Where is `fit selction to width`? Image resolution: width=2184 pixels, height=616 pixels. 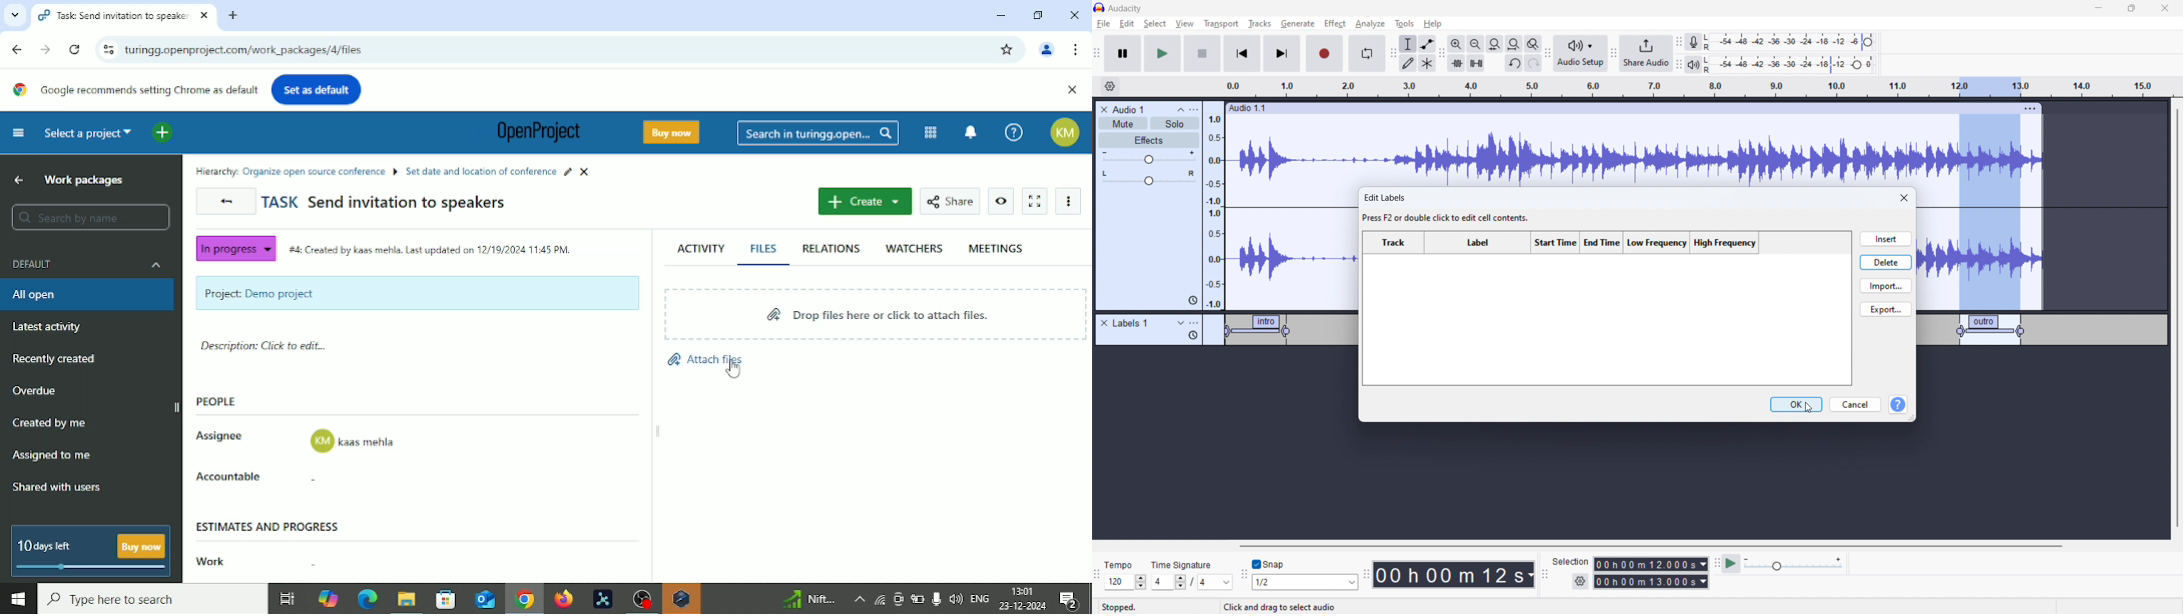 fit selction to width is located at coordinates (1495, 44).